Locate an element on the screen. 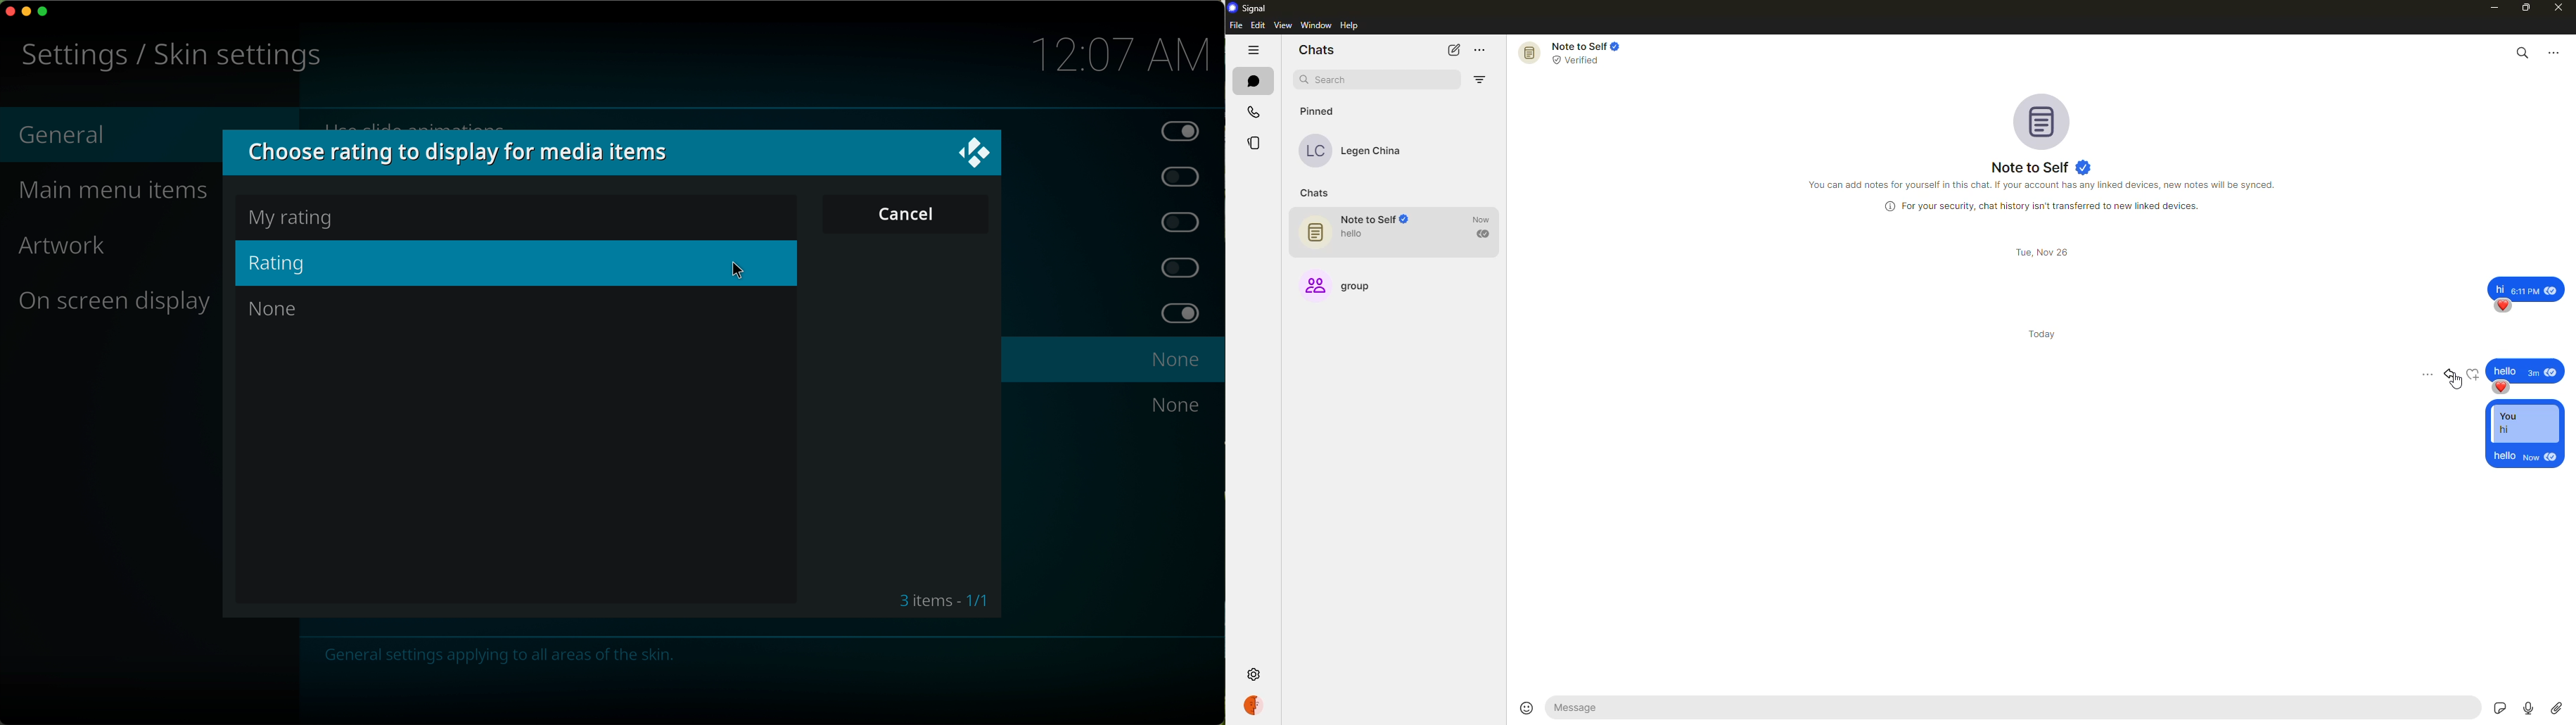  12:07 AM is located at coordinates (1120, 55).